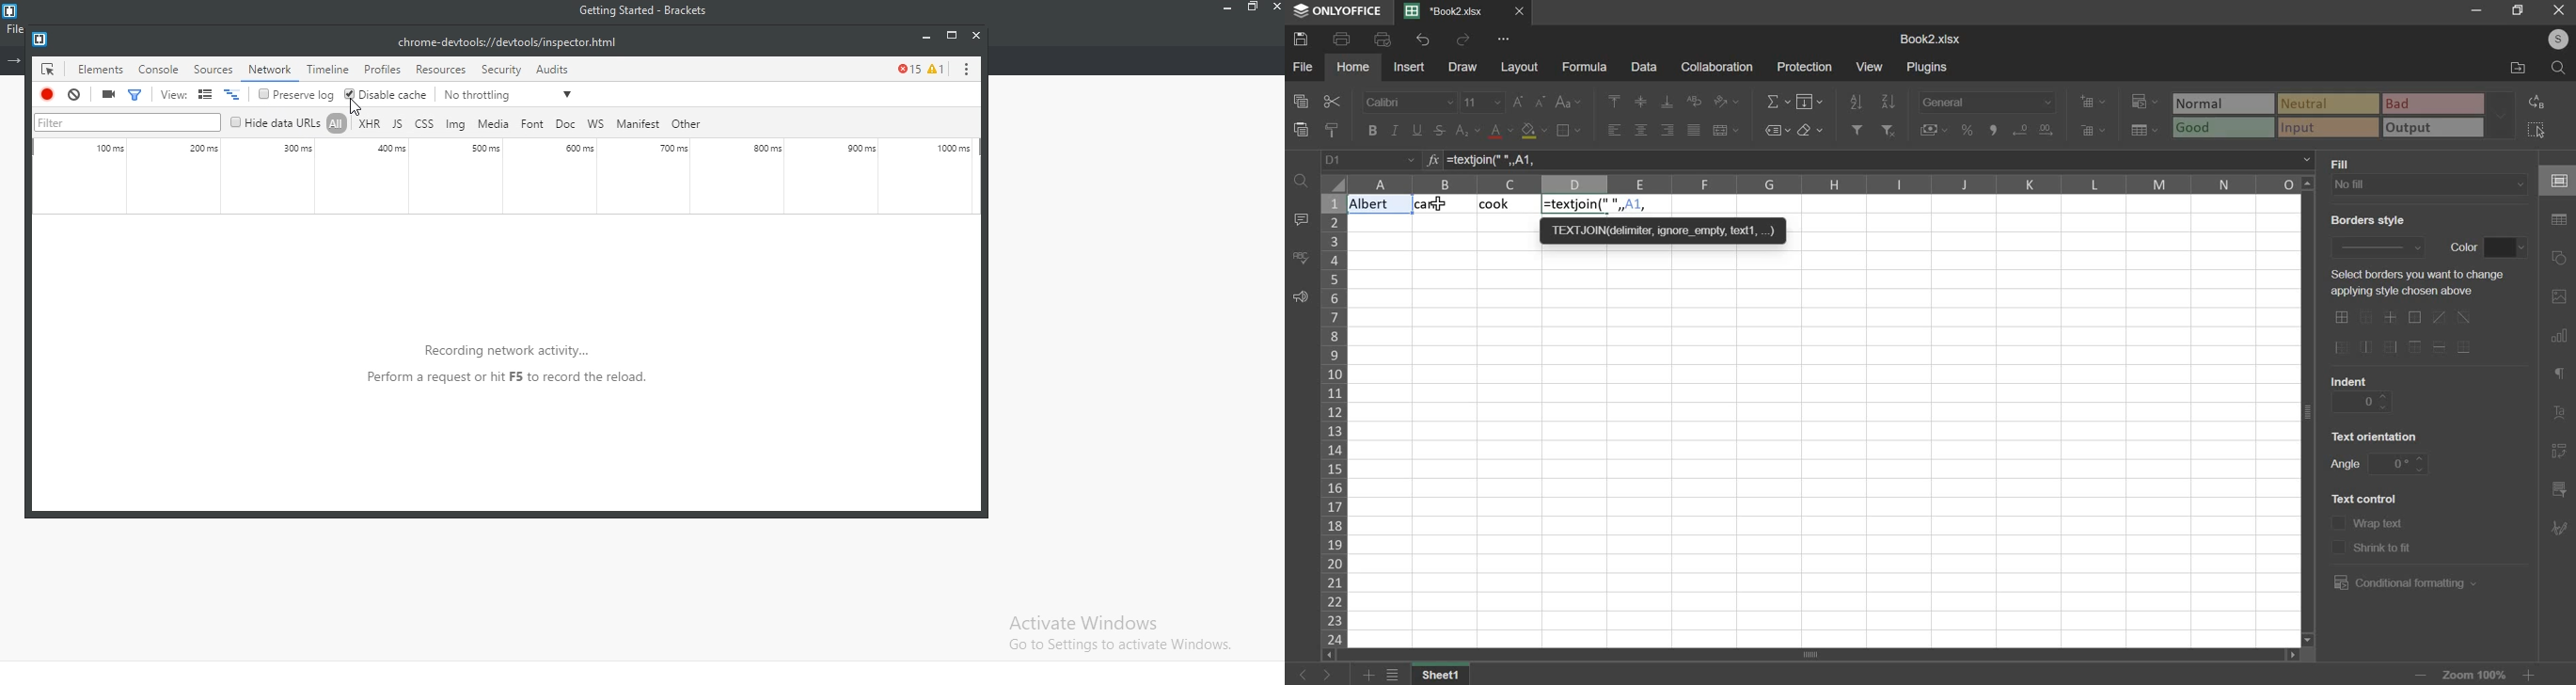 The image size is (2576, 700). What do you see at coordinates (2514, 9) in the screenshot?
I see `maximize` at bounding box center [2514, 9].